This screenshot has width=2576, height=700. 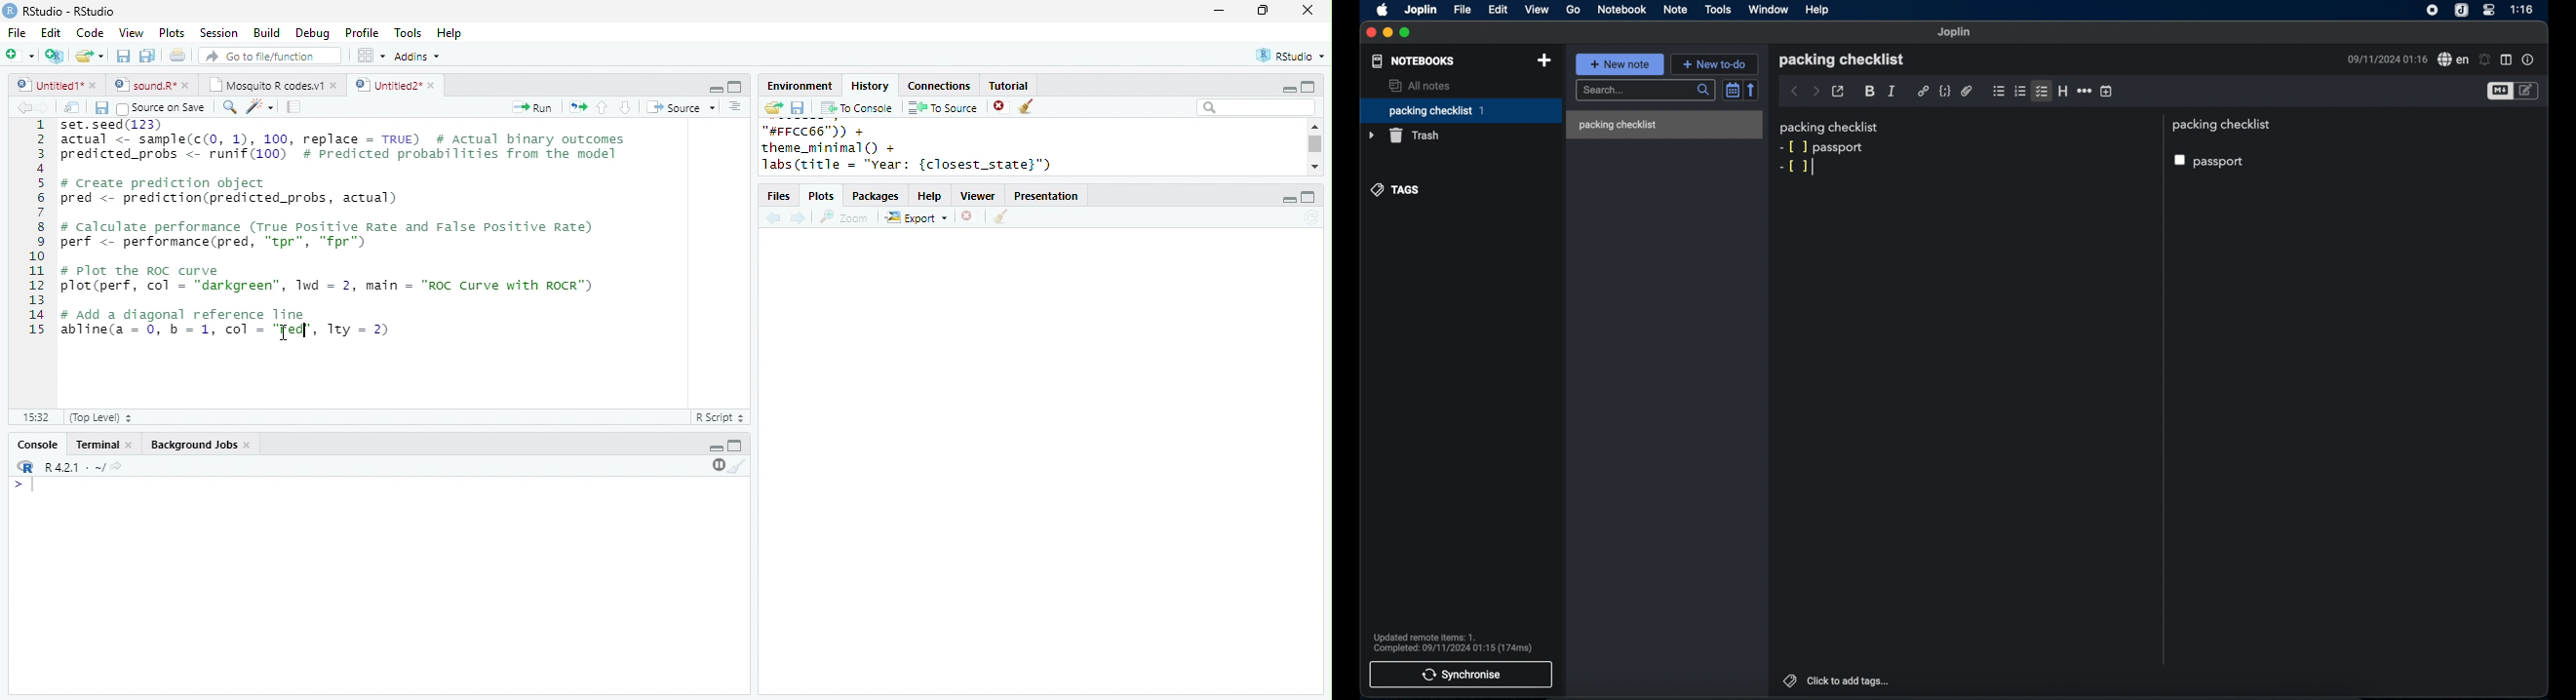 What do you see at coordinates (823, 197) in the screenshot?
I see `Plots` at bounding box center [823, 197].